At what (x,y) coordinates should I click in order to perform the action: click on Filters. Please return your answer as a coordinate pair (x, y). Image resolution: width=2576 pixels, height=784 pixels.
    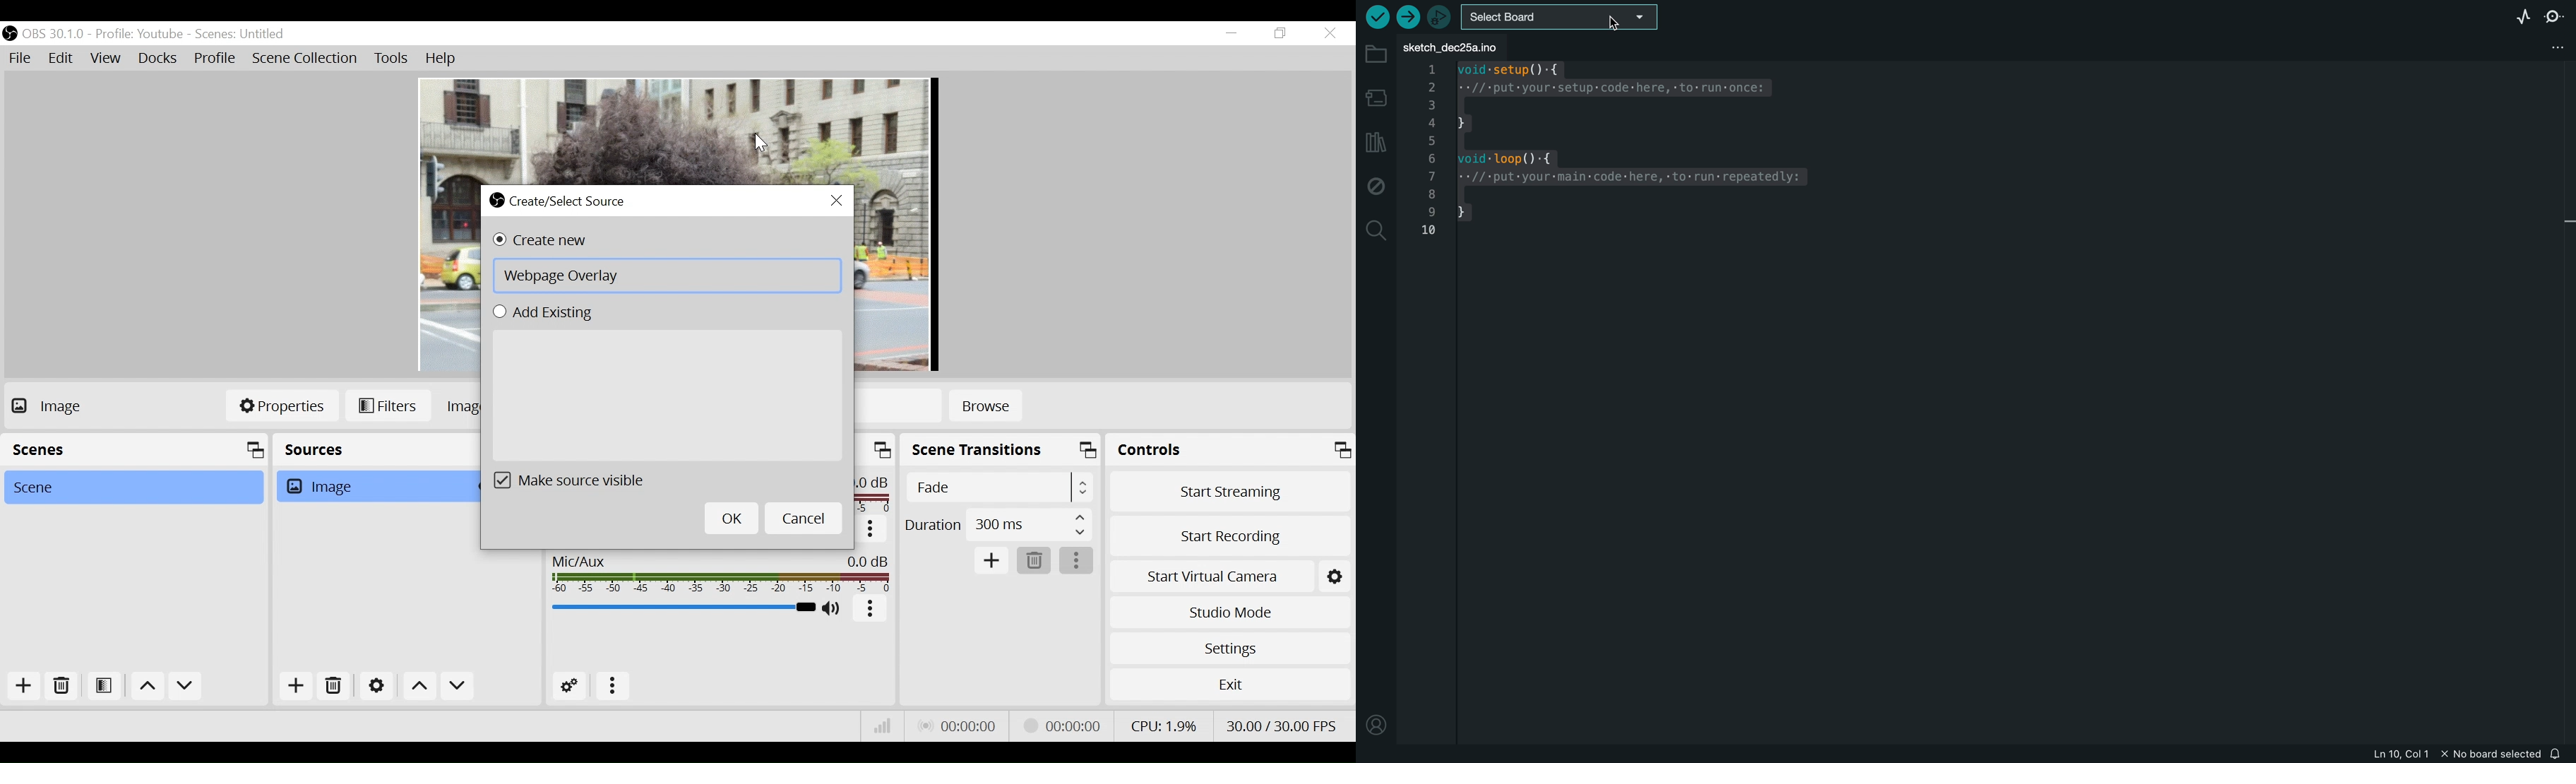
    Looking at the image, I should click on (388, 406).